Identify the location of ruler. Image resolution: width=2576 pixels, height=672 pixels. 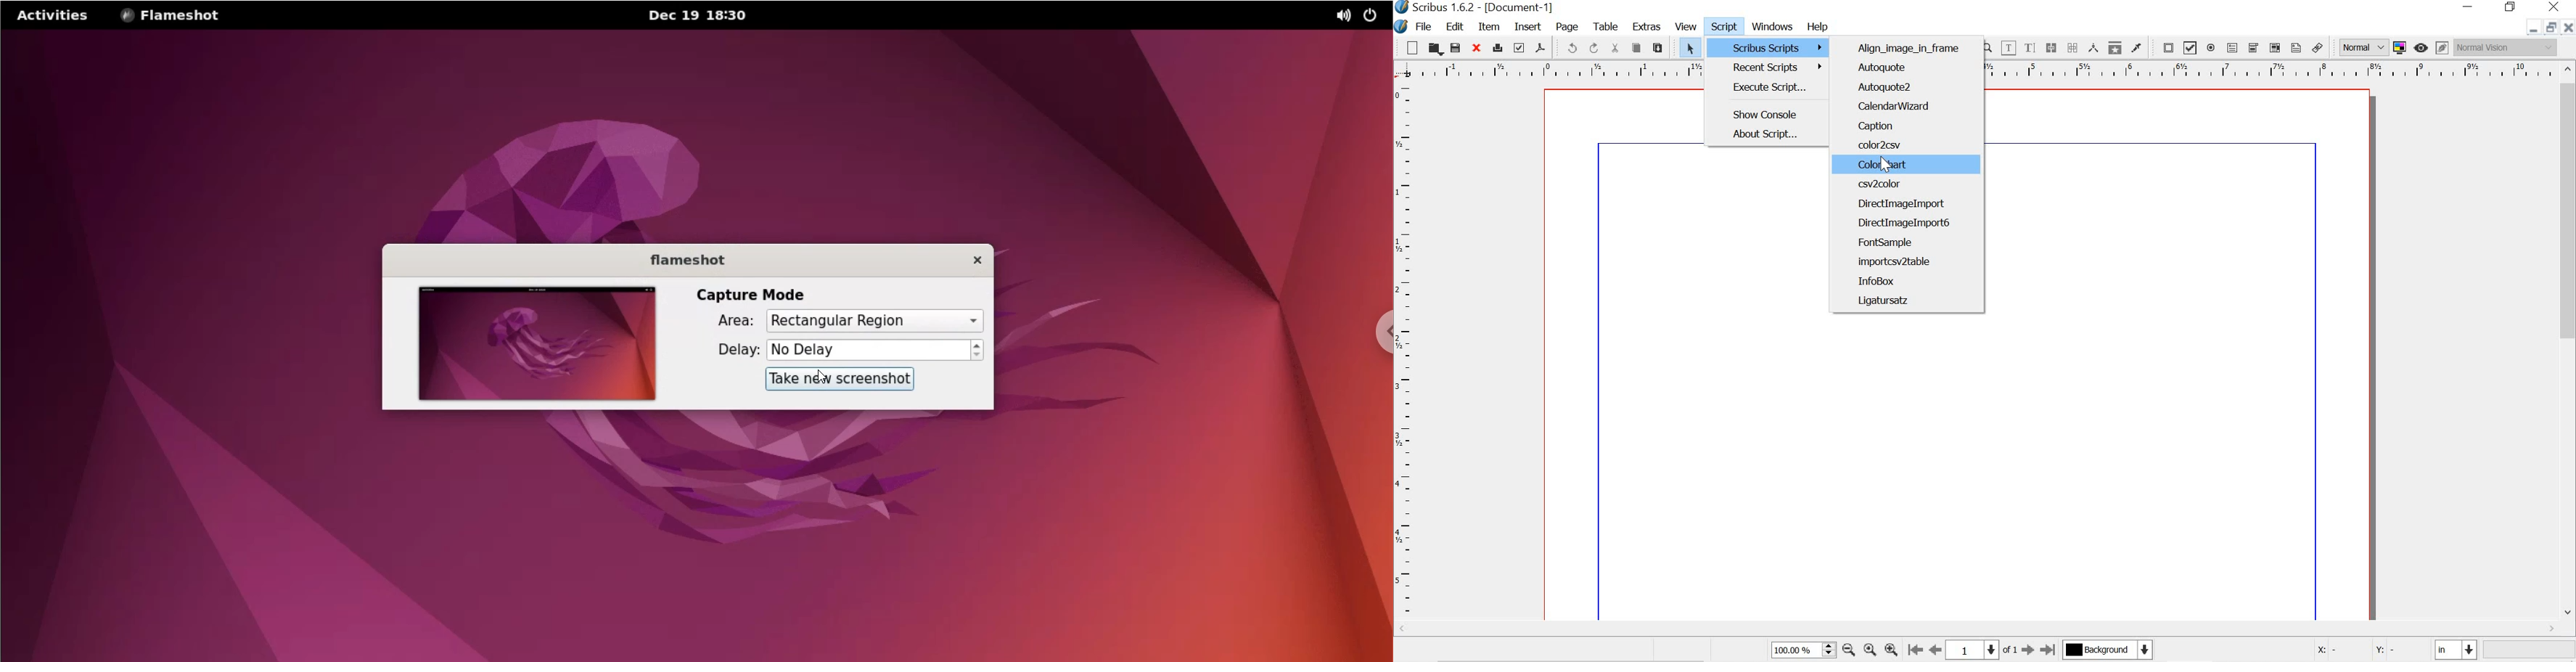
(1549, 70).